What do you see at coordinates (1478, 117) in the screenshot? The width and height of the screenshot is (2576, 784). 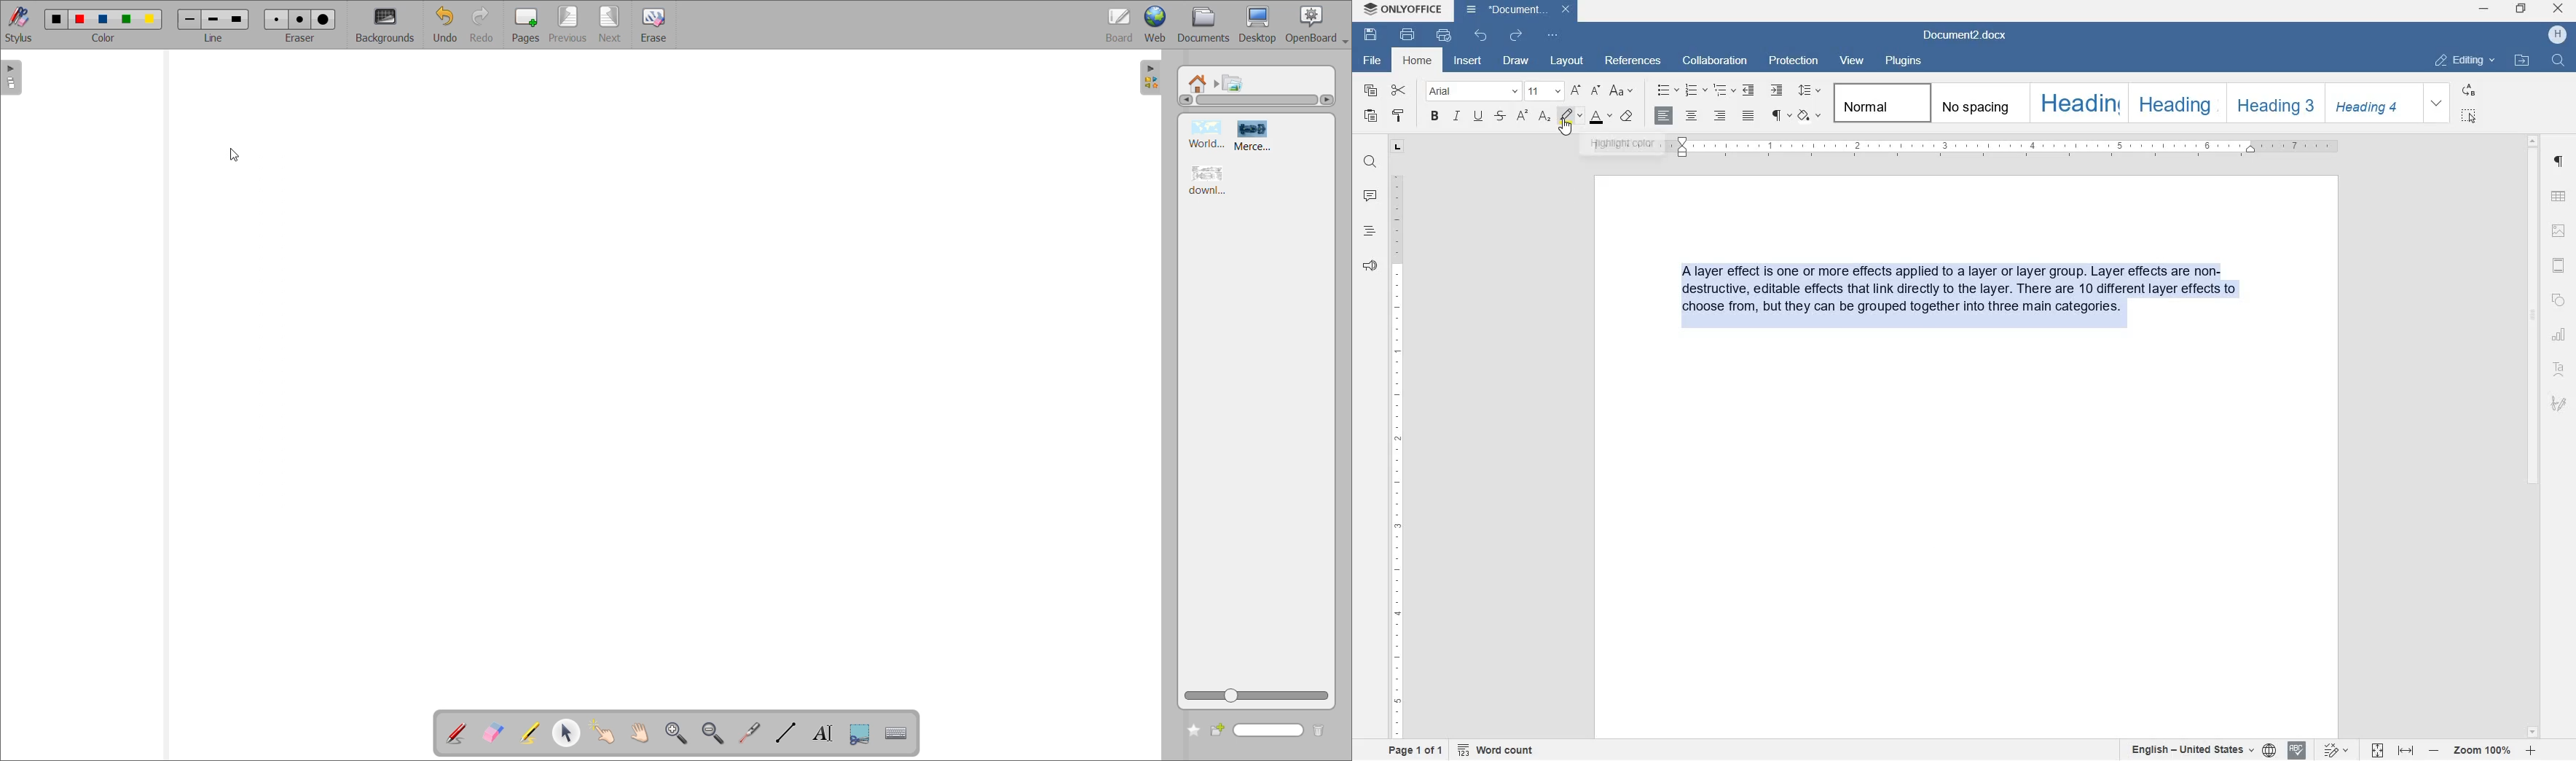 I see `UNDERLINE` at bounding box center [1478, 117].